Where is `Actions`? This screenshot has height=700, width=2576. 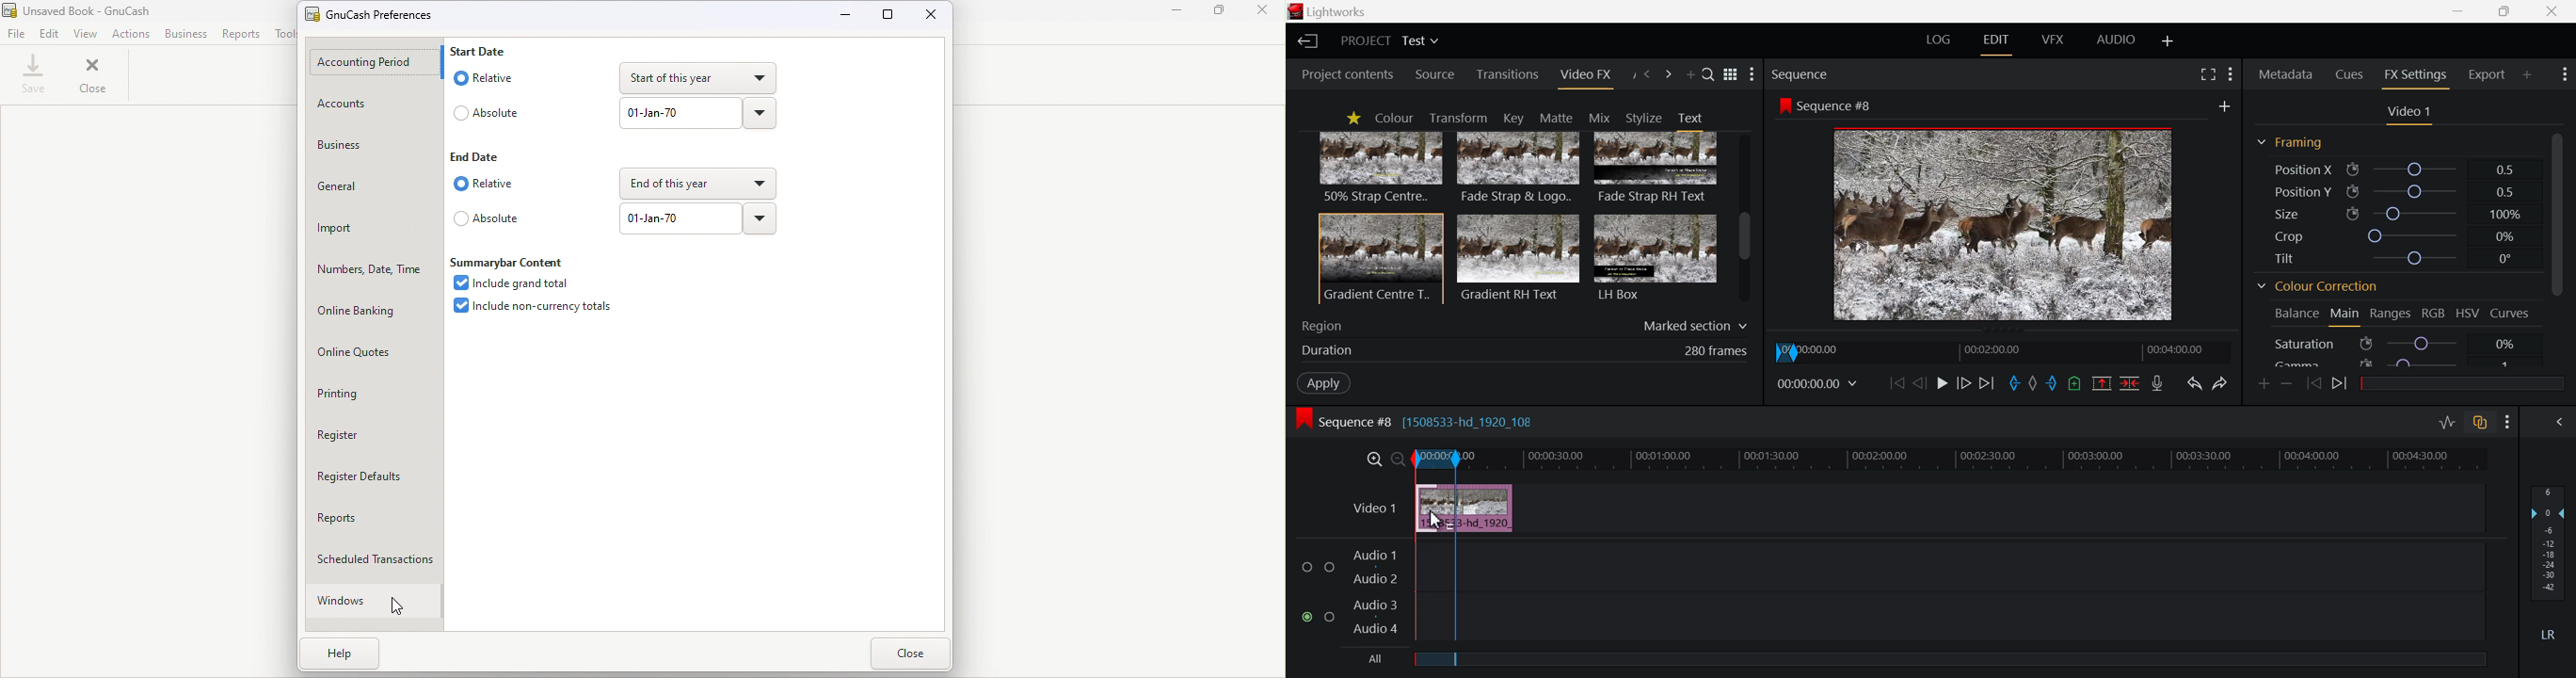 Actions is located at coordinates (131, 34).